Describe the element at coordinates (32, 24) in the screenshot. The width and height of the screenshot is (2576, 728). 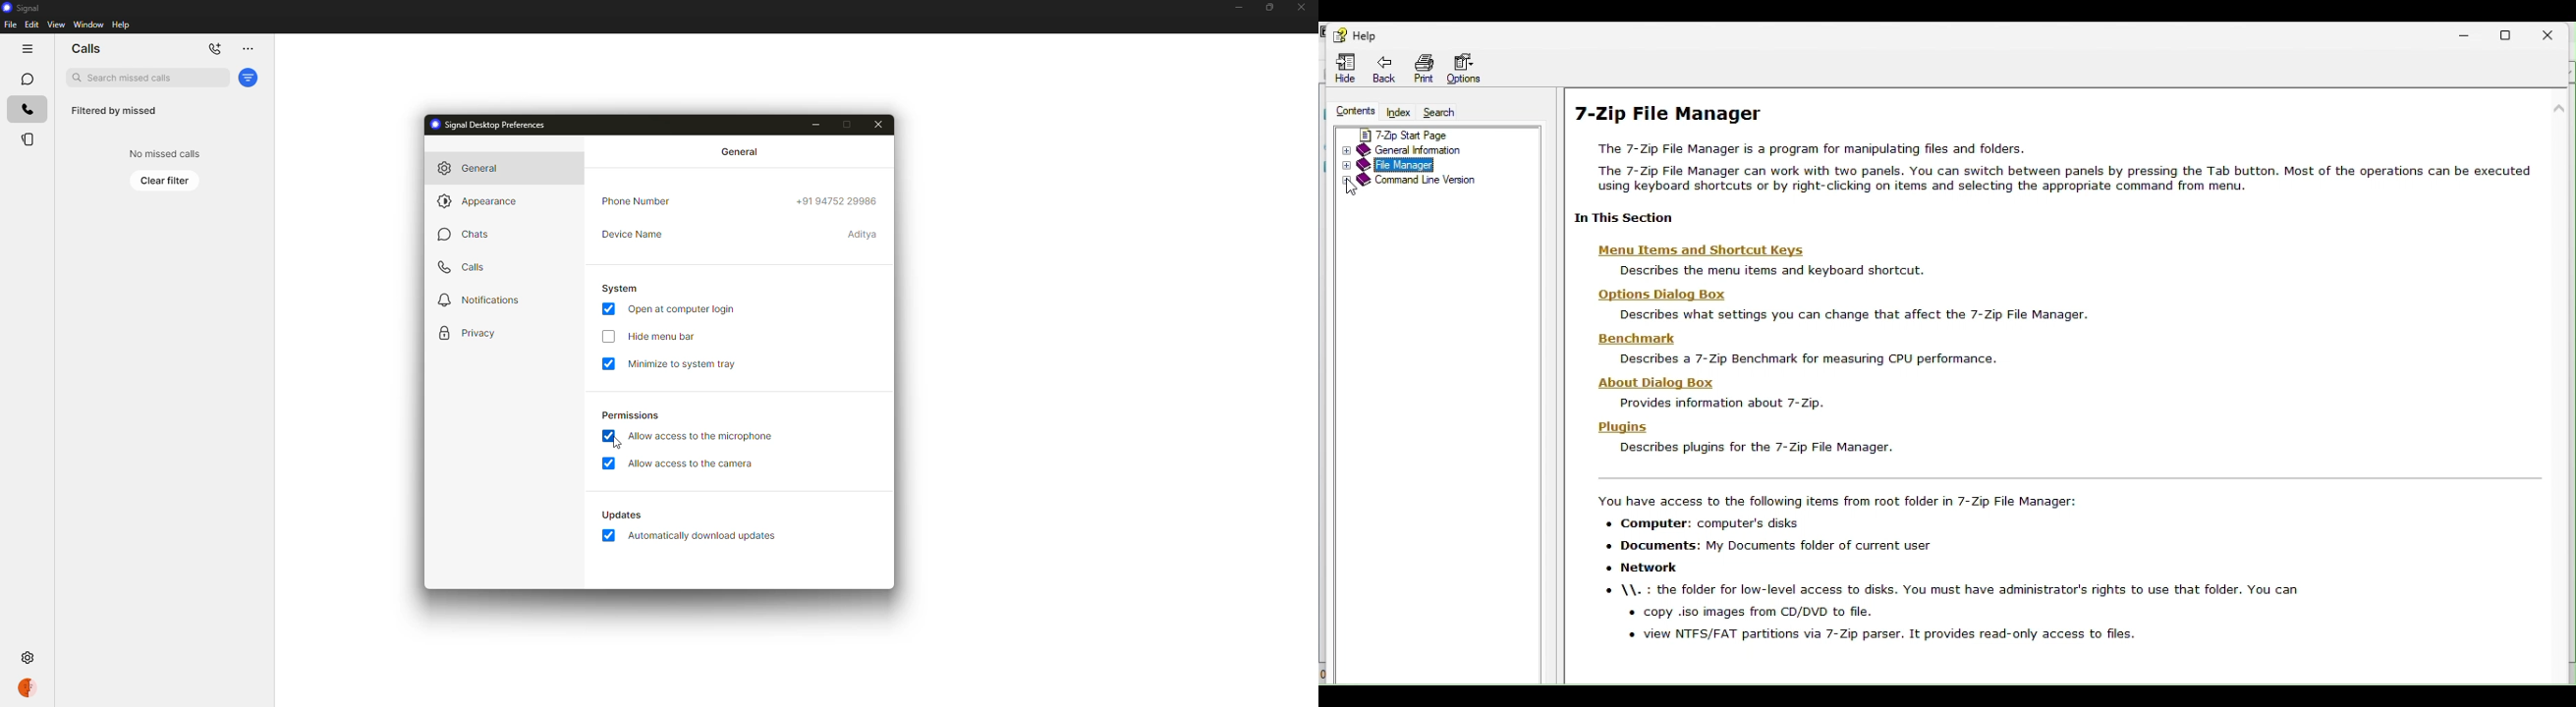
I see `edit` at that location.